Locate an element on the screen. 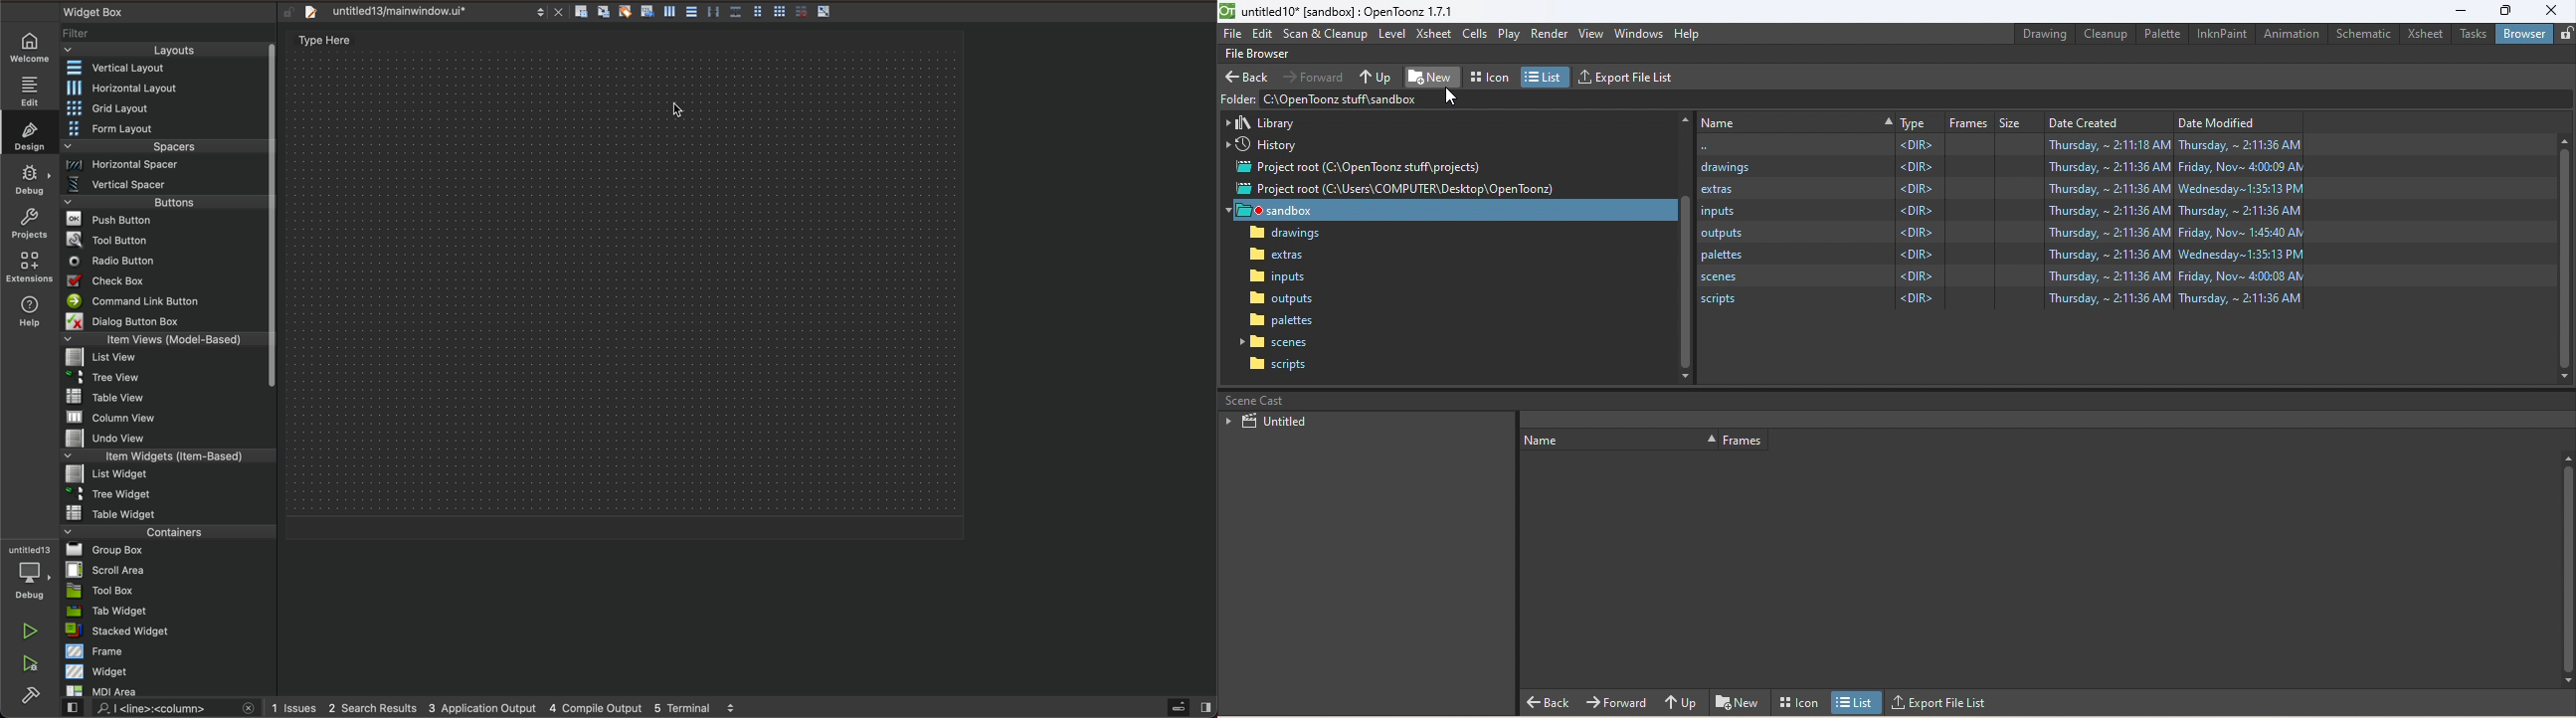 Image resolution: width=2576 pixels, height=728 pixels. tab order is located at coordinates (649, 11).